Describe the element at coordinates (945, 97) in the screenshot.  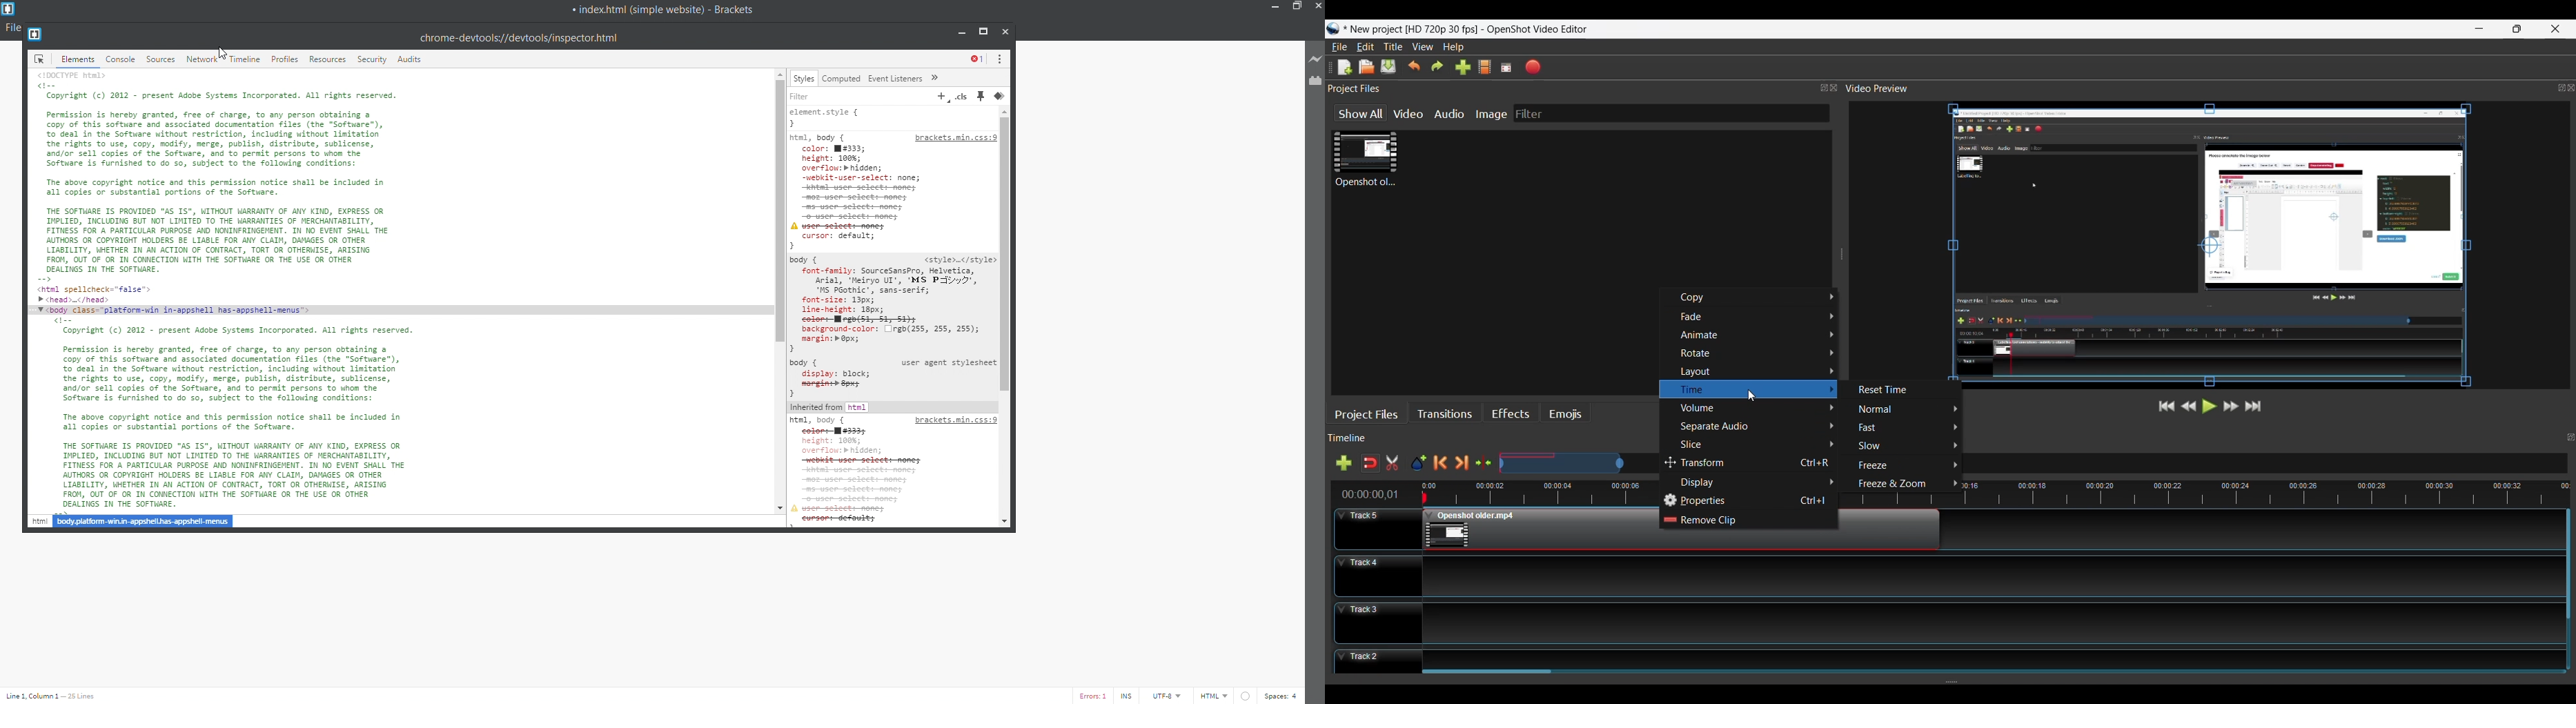
I see `add ` at that location.